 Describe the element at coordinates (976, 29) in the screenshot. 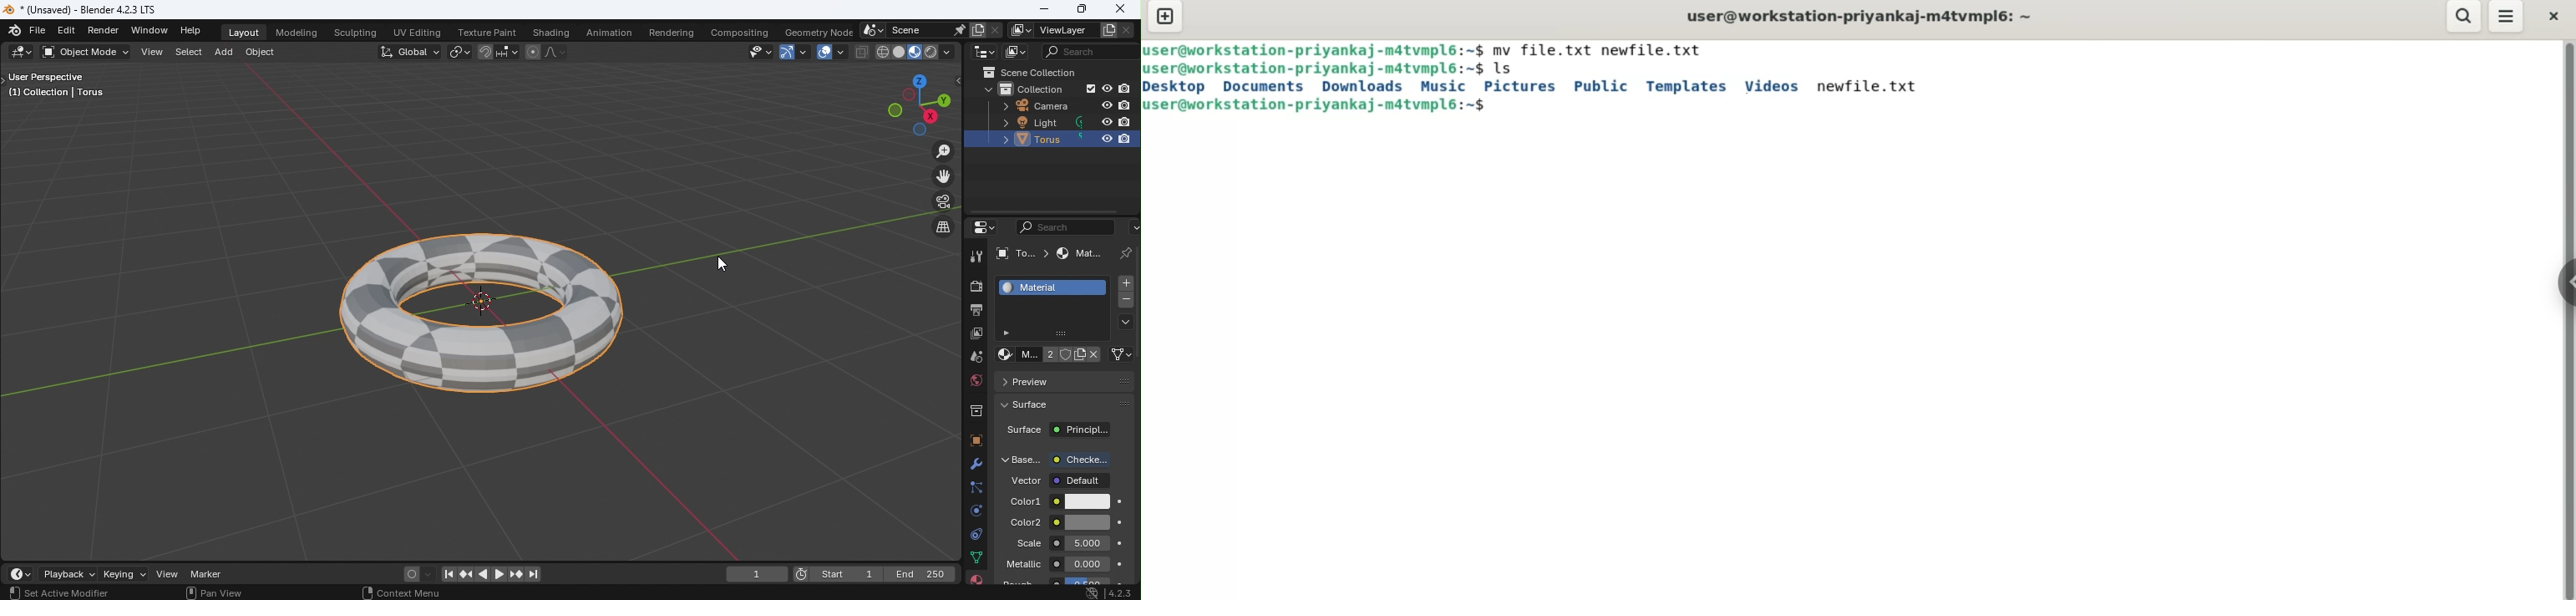

I see `New scene` at that location.